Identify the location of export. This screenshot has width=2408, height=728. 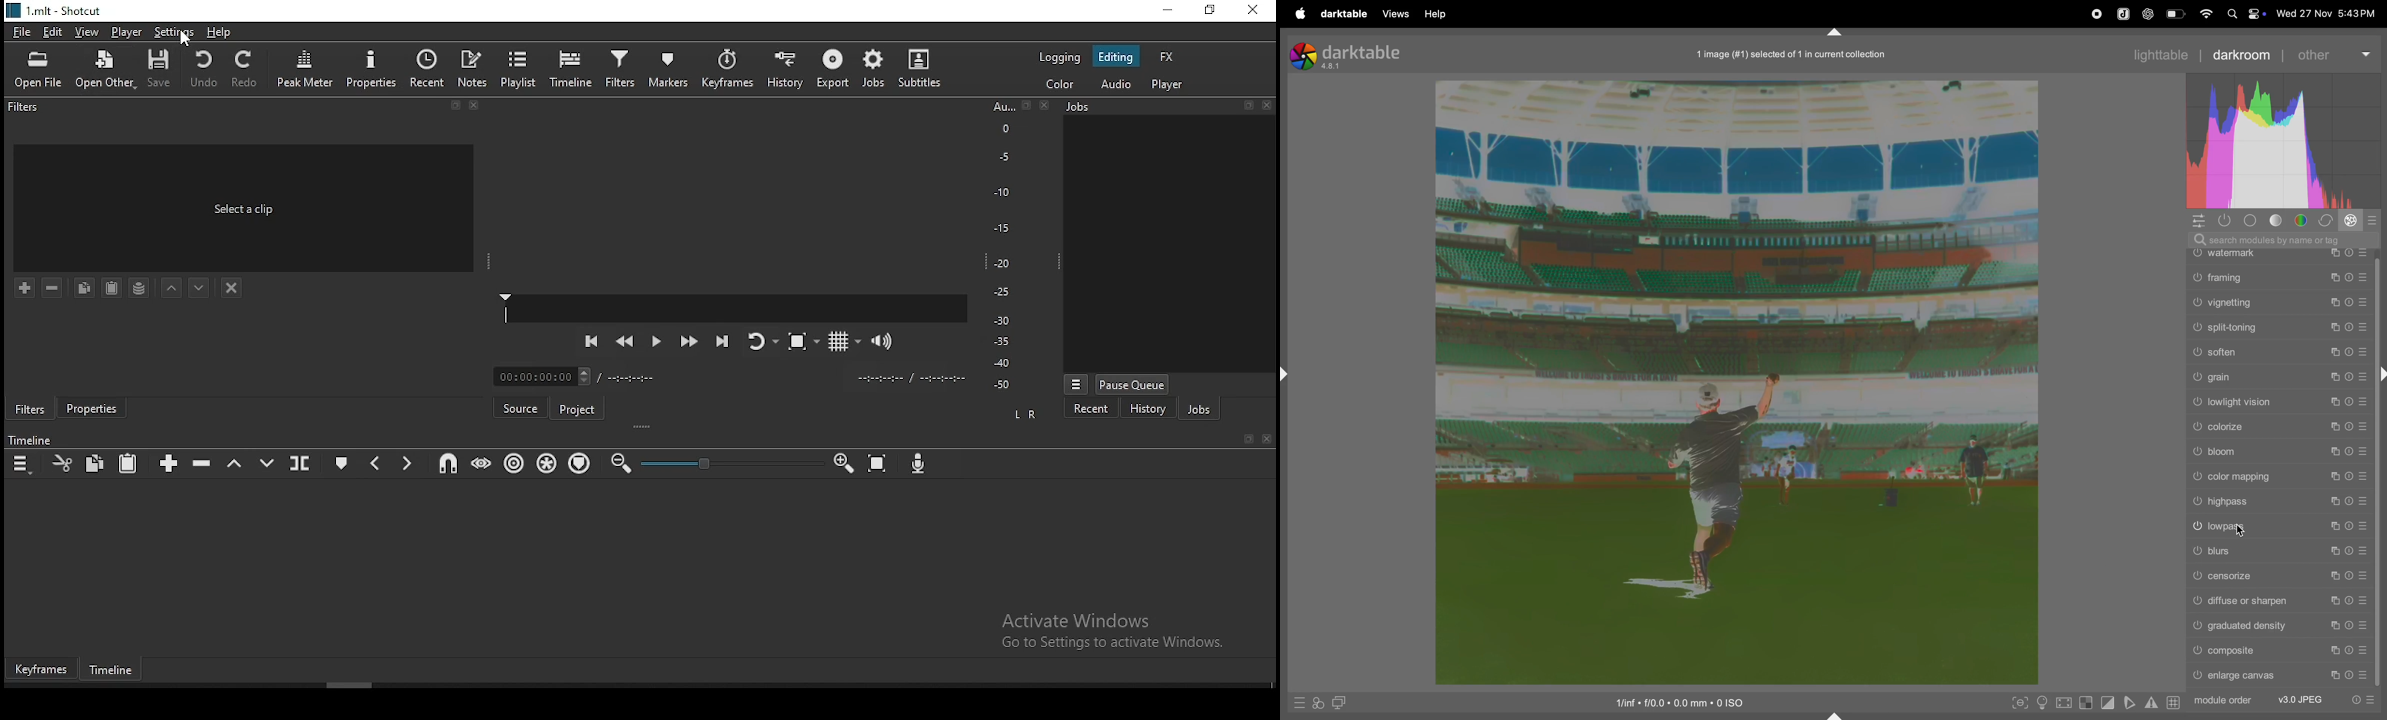
(831, 72).